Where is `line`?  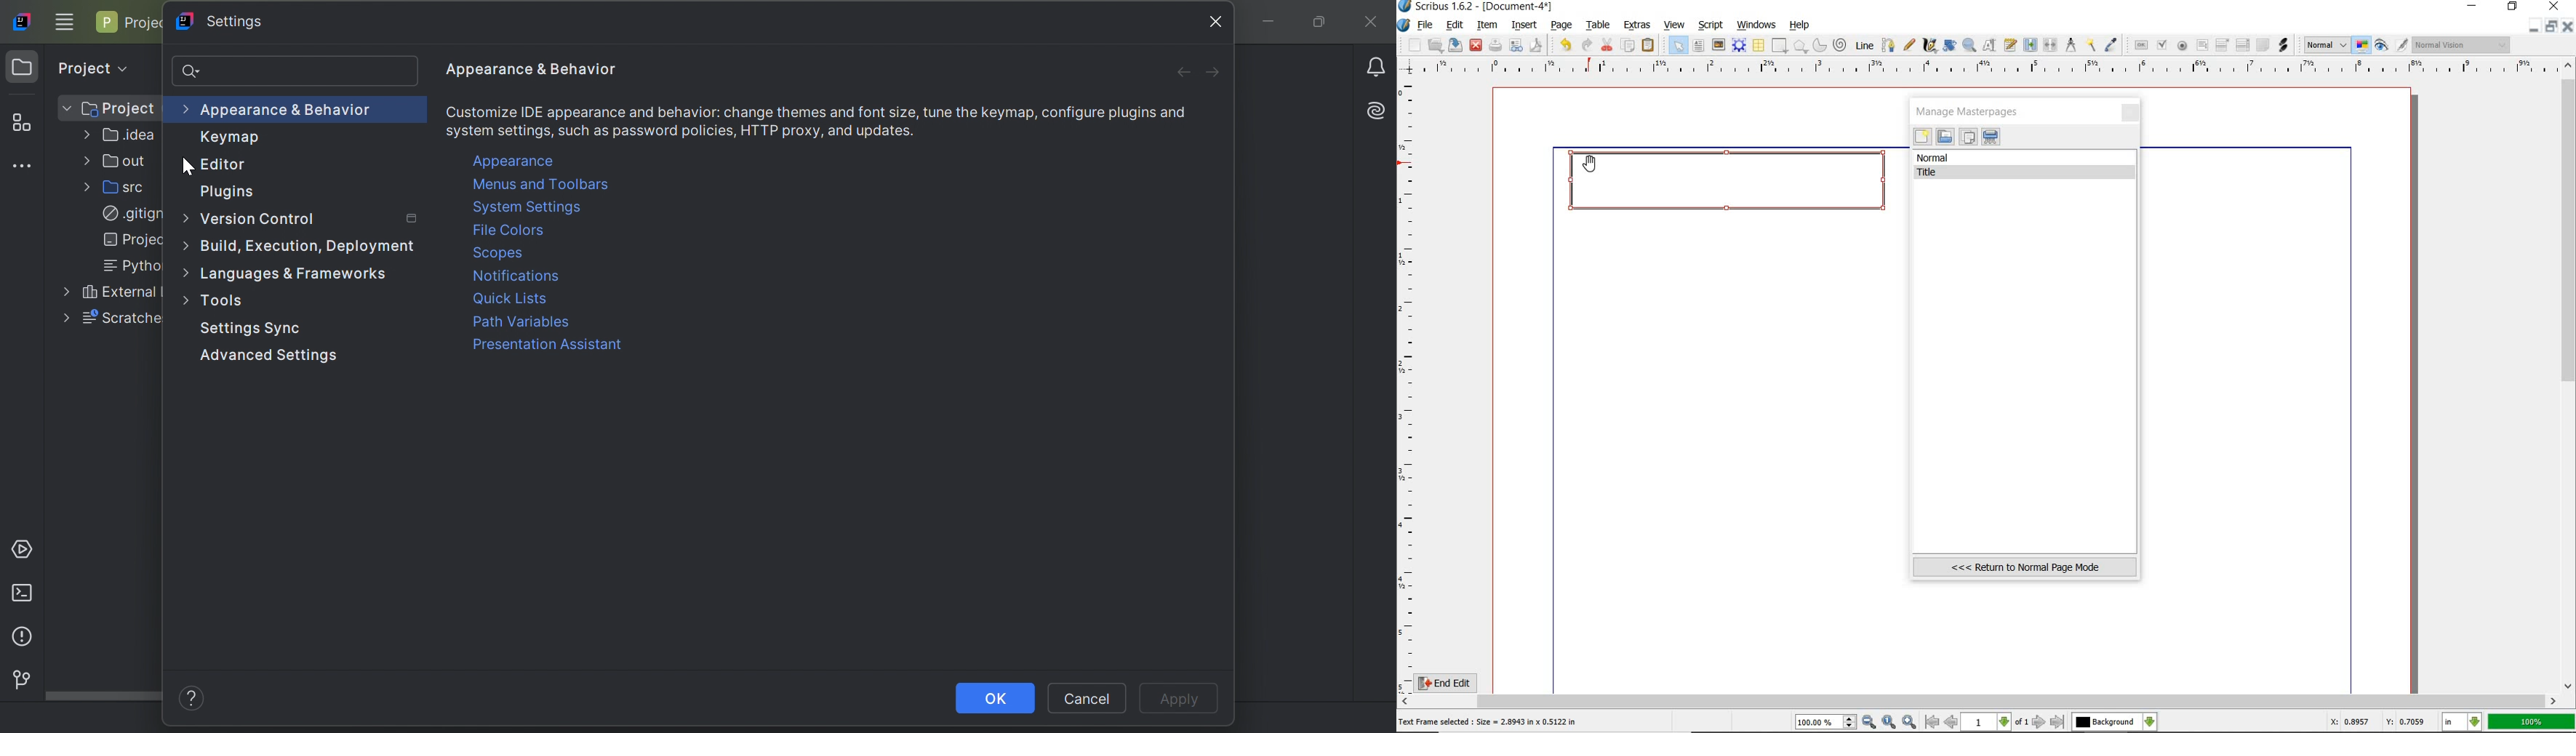 line is located at coordinates (1863, 45).